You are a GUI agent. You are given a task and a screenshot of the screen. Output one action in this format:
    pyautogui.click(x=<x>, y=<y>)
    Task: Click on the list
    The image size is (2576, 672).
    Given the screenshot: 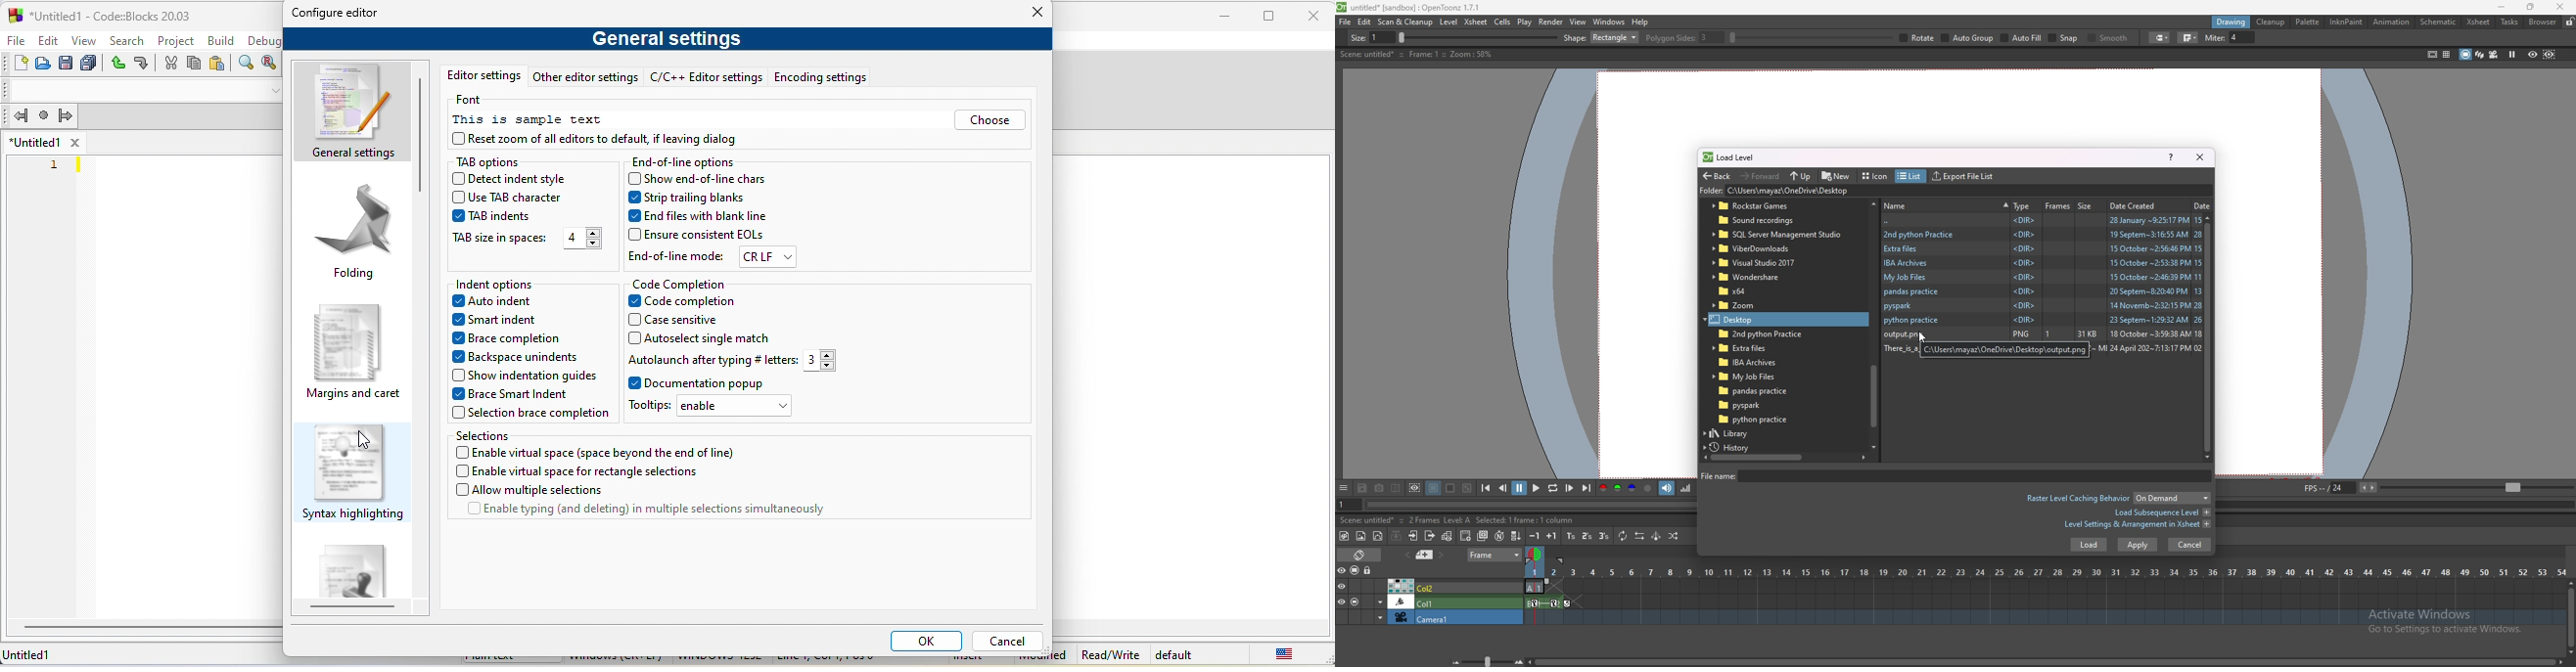 What is the action you would take?
    pyautogui.click(x=1909, y=176)
    